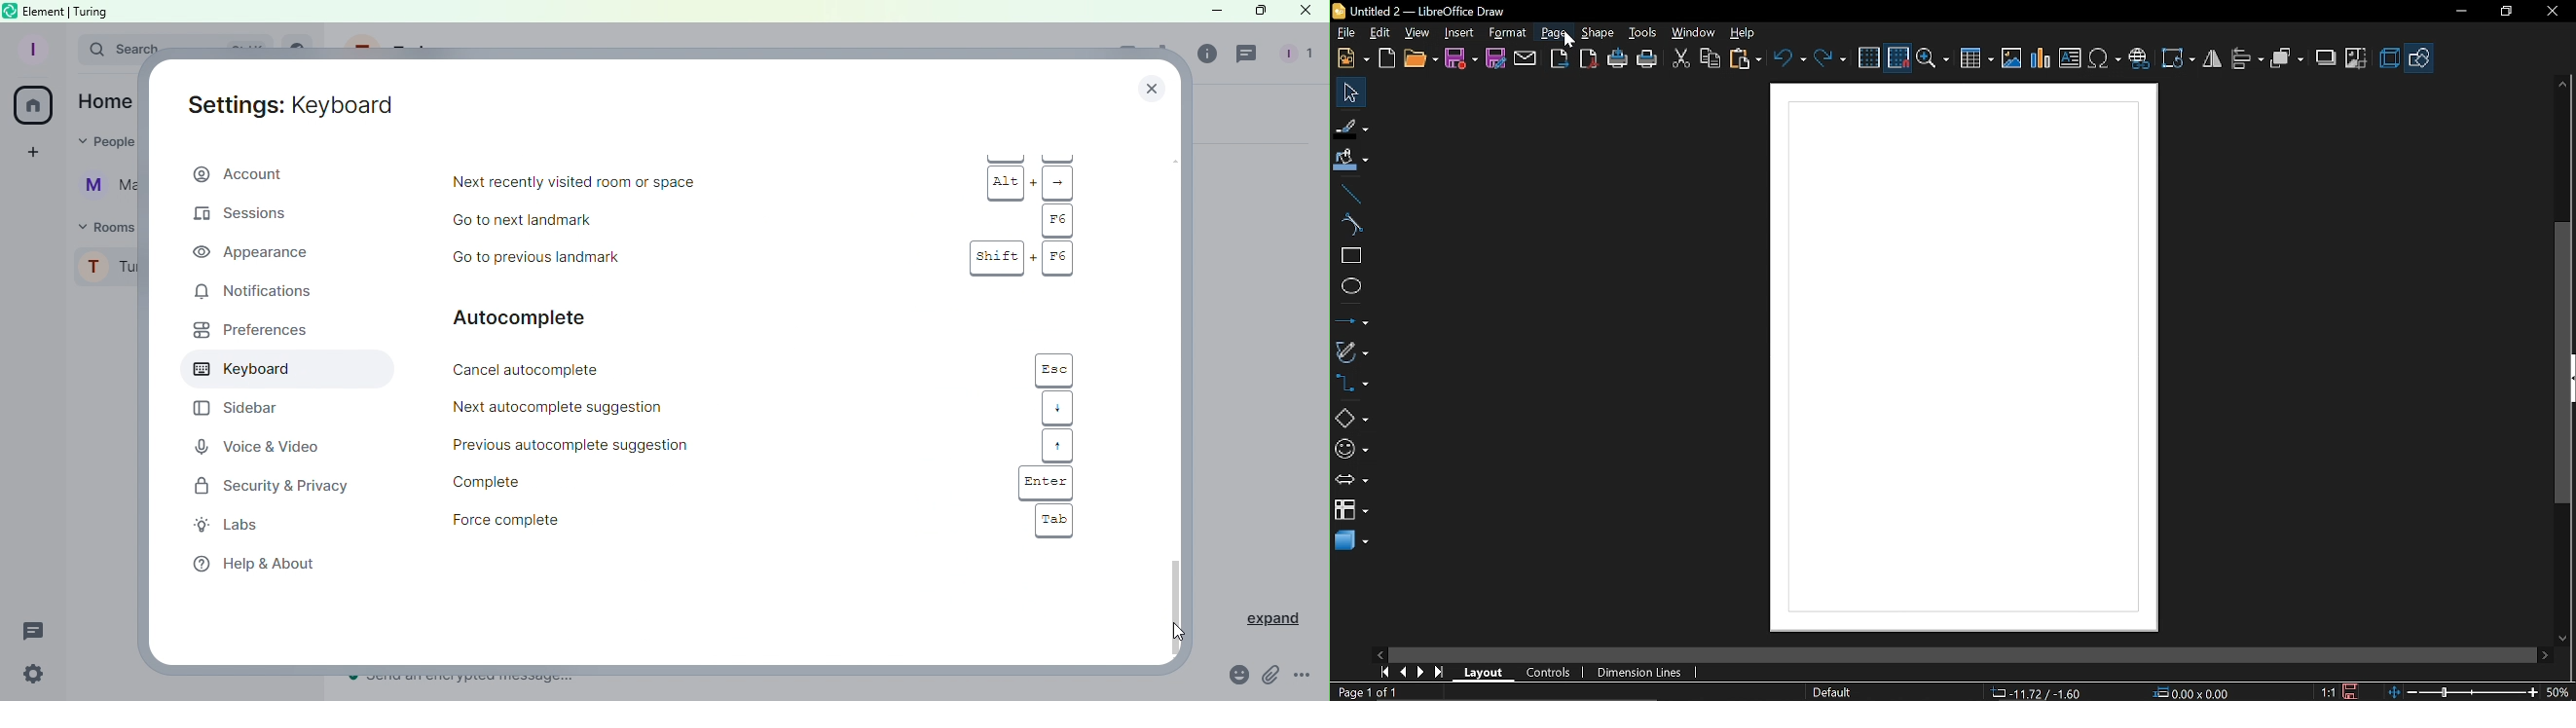  I want to click on Keyboard, so click(277, 371).